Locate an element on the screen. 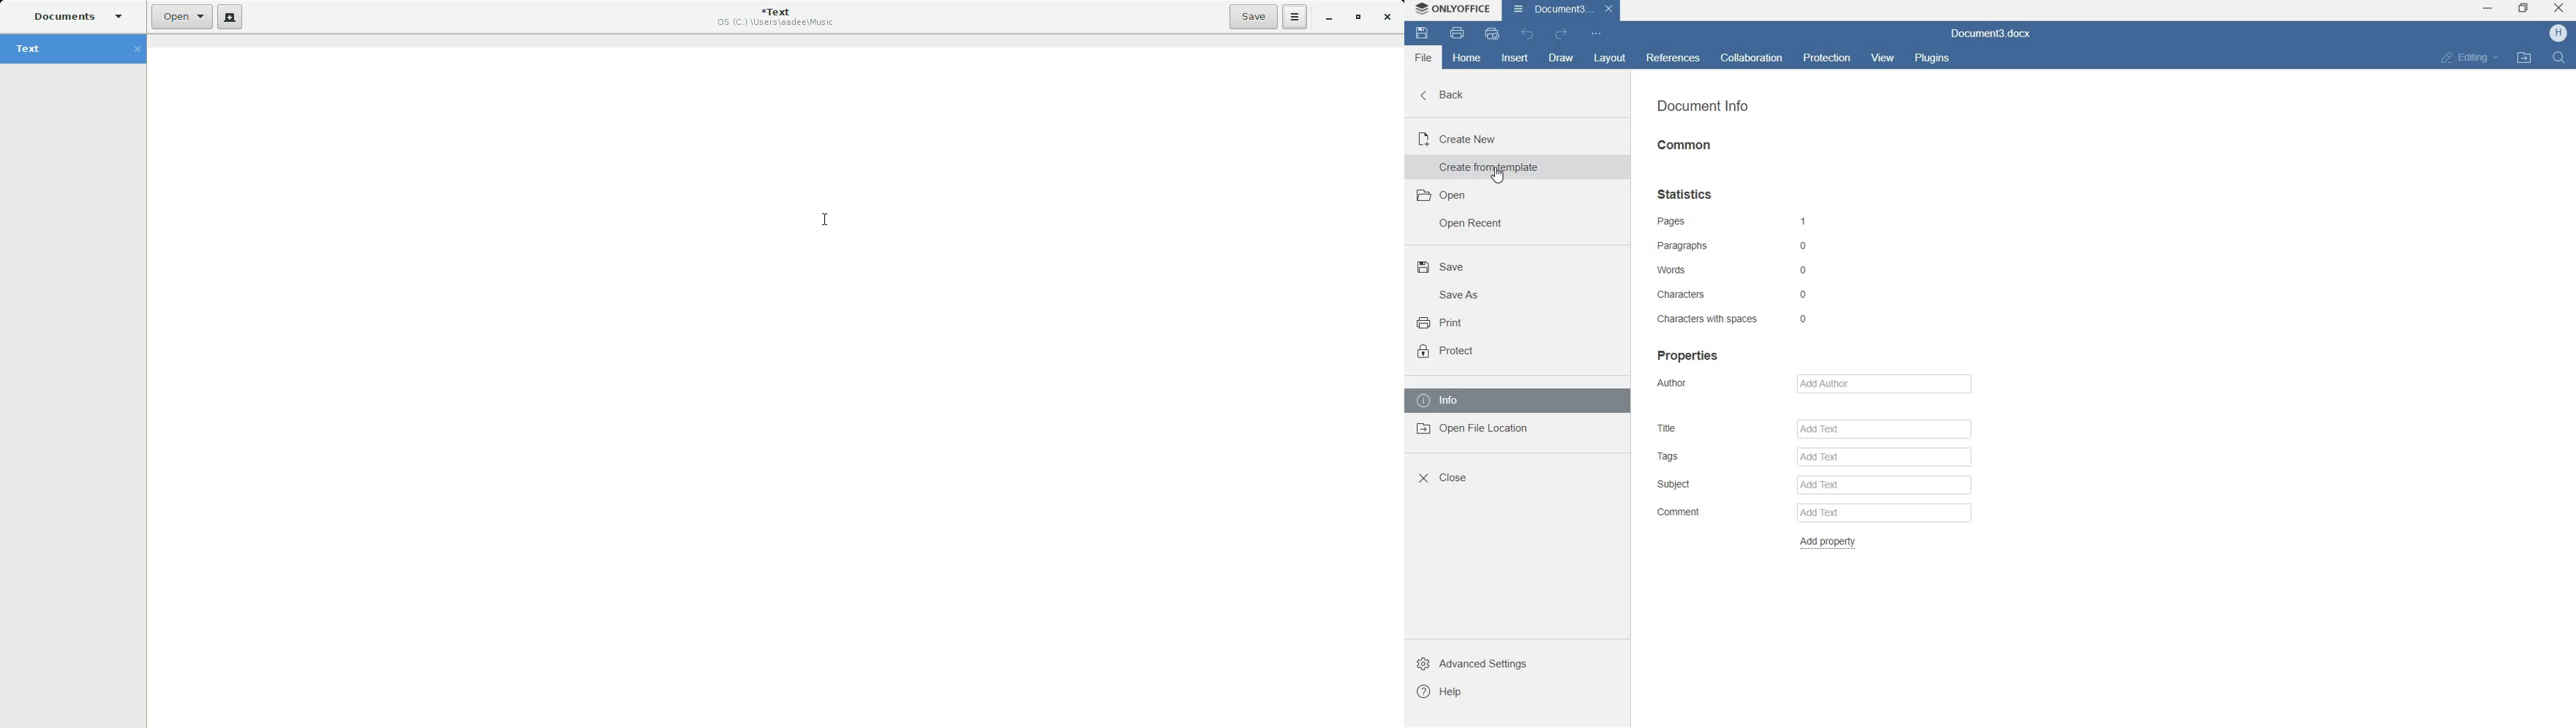 The image size is (2576, 728). layout is located at coordinates (1607, 60).